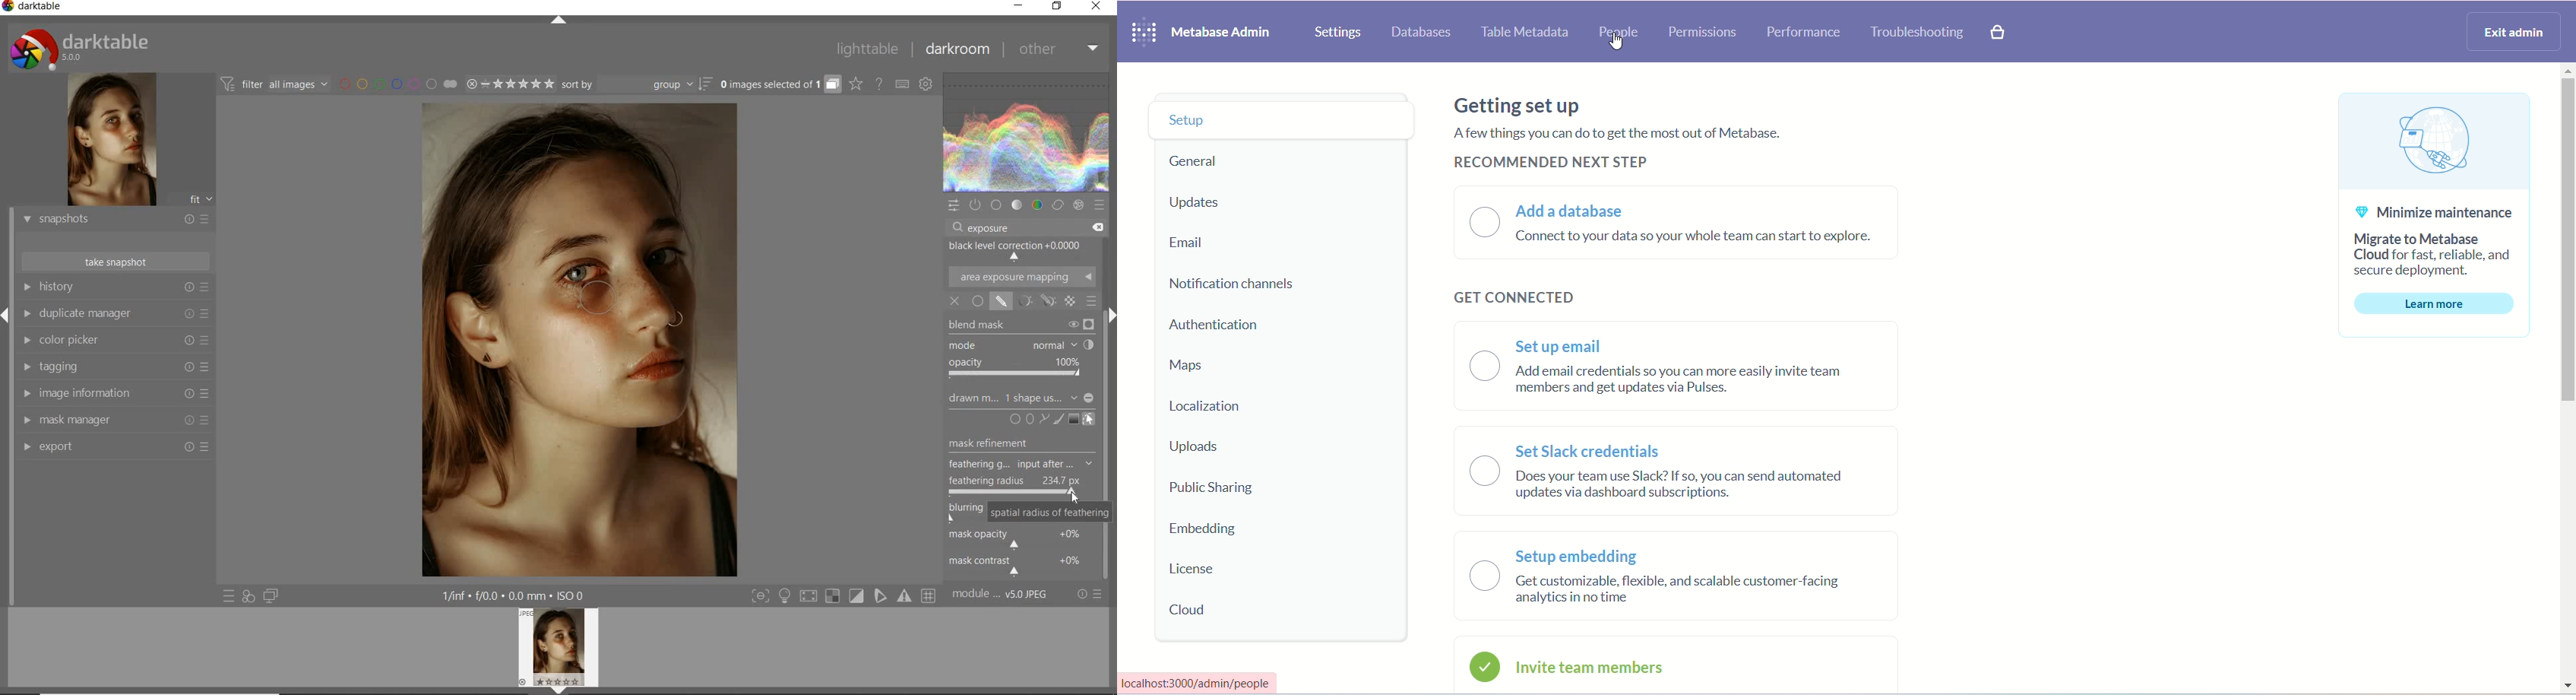 Image resolution: width=2576 pixels, height=700 pixels. Describe the element at coordinates (978, 301) in the screenshot. I see `UNIFORMLY` at that location.